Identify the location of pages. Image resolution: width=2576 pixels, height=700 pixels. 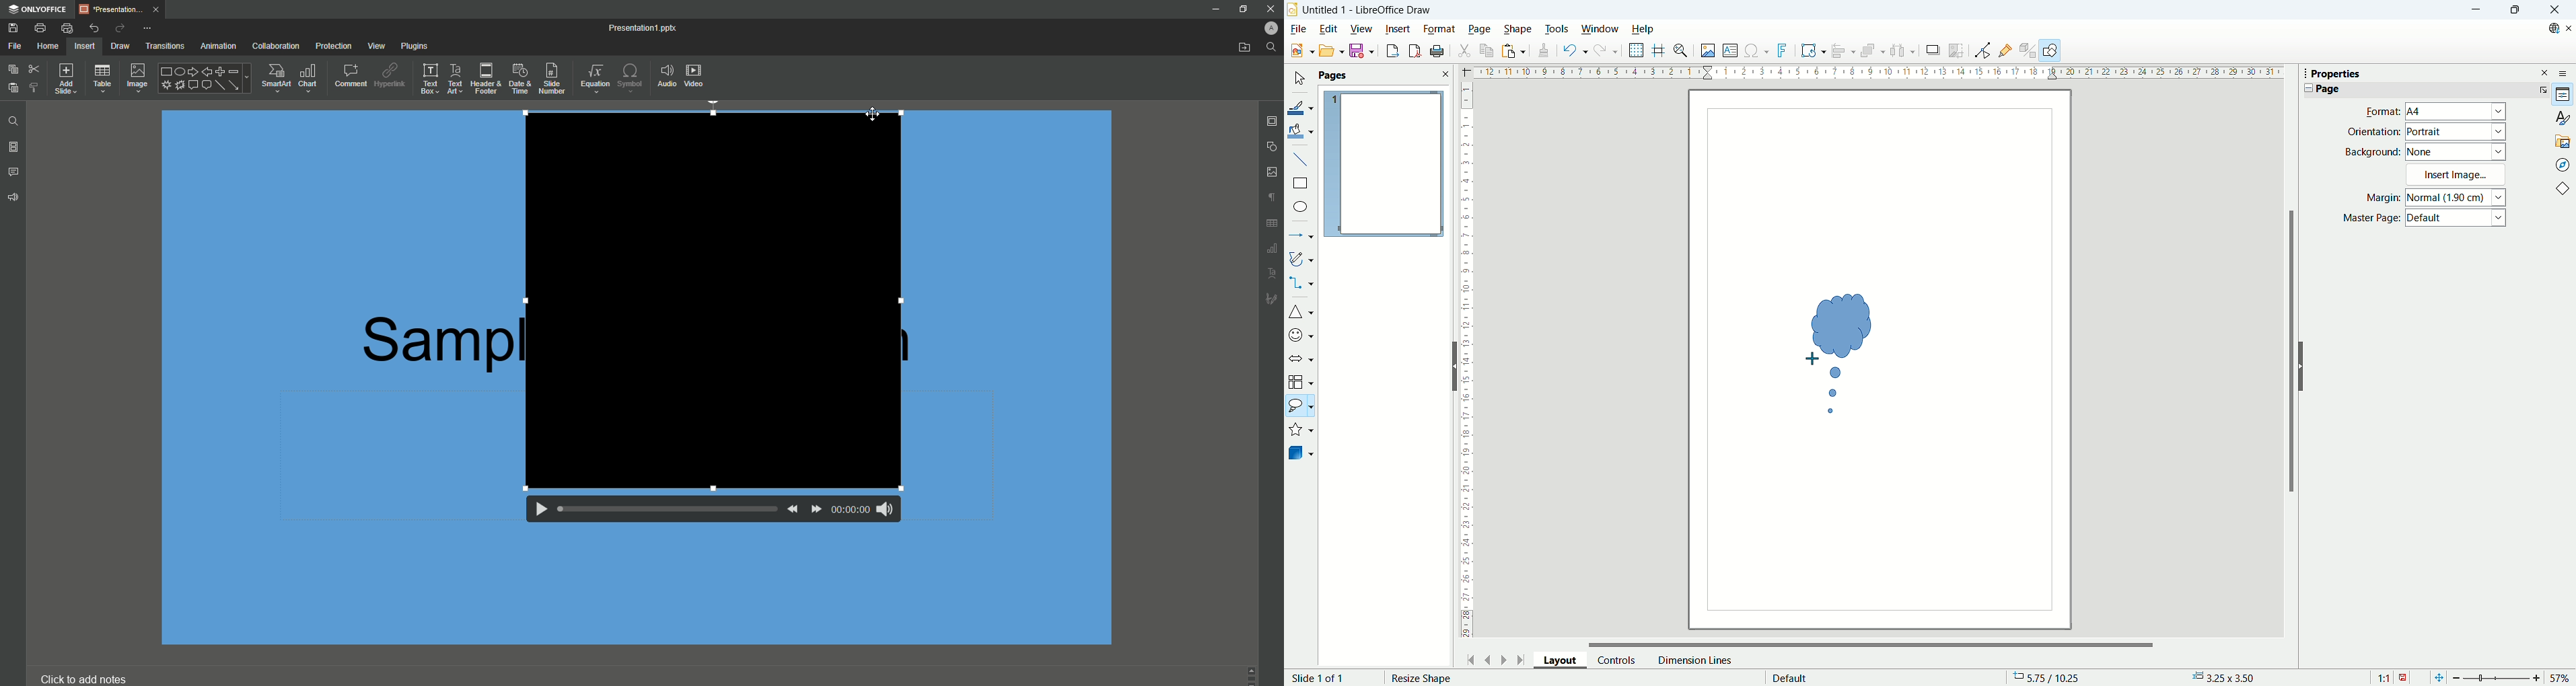
(1384, 76).